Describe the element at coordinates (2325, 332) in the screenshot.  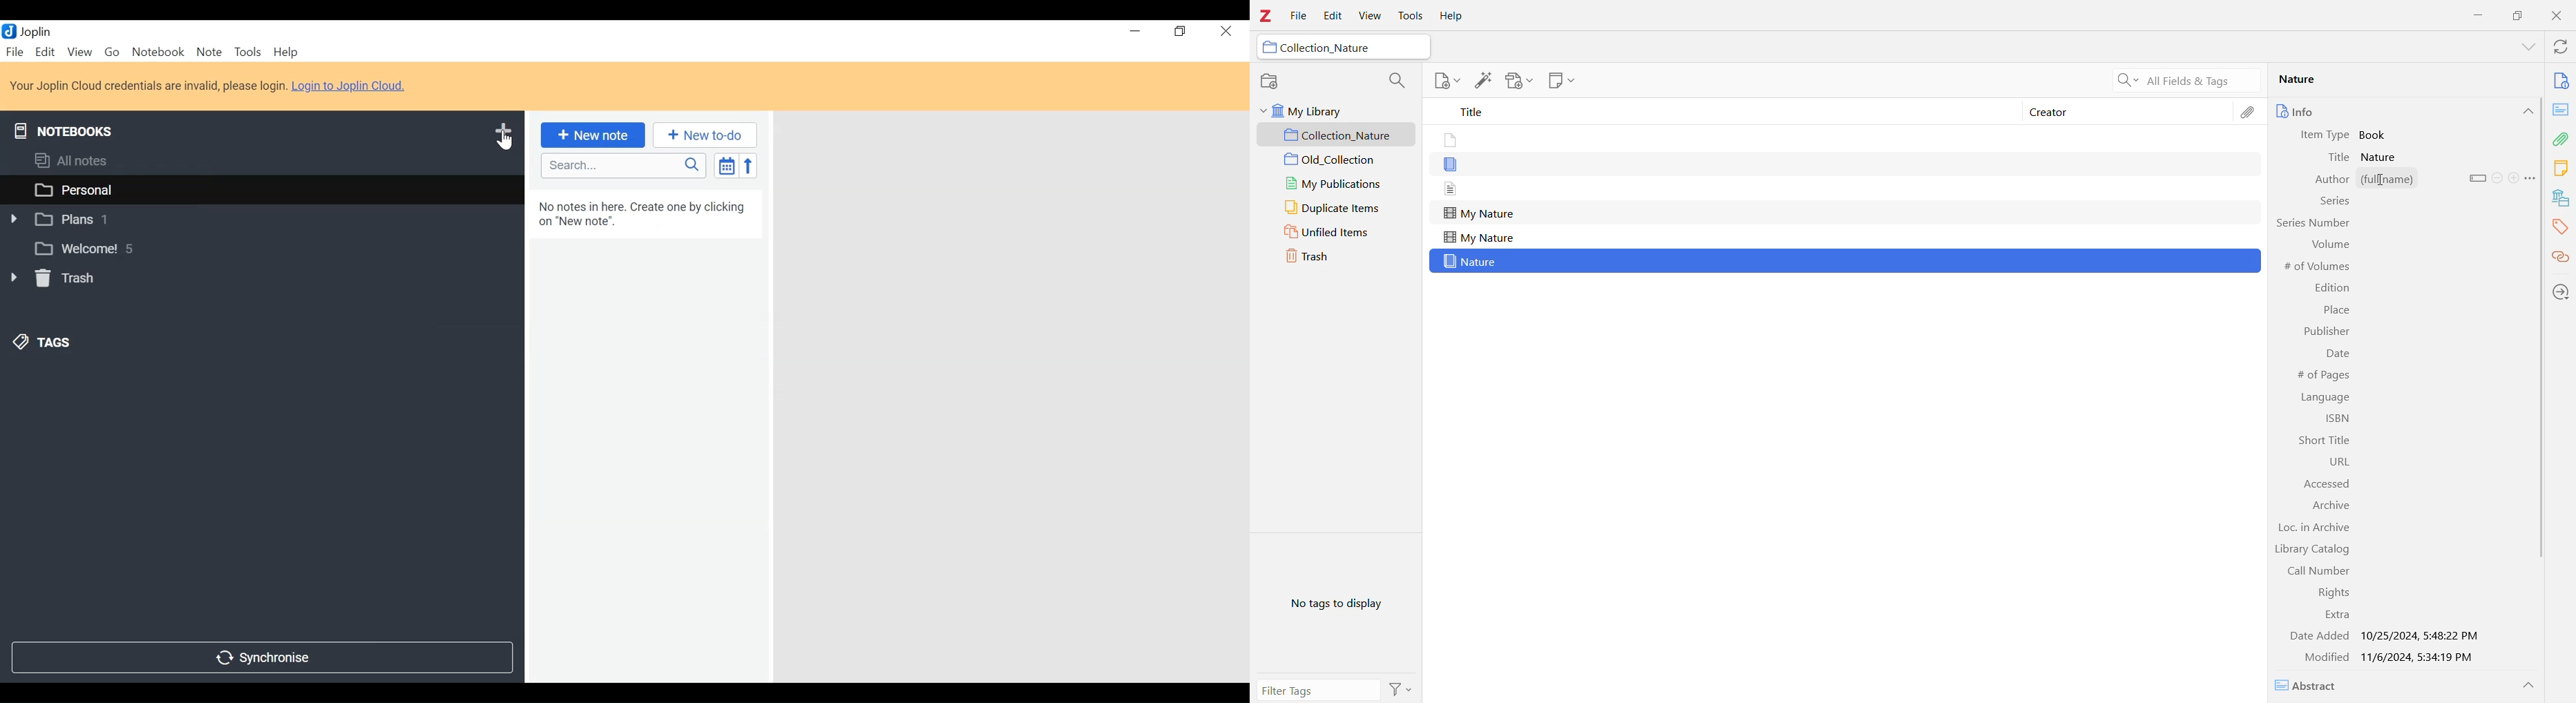
I see `Publisher` at that location.